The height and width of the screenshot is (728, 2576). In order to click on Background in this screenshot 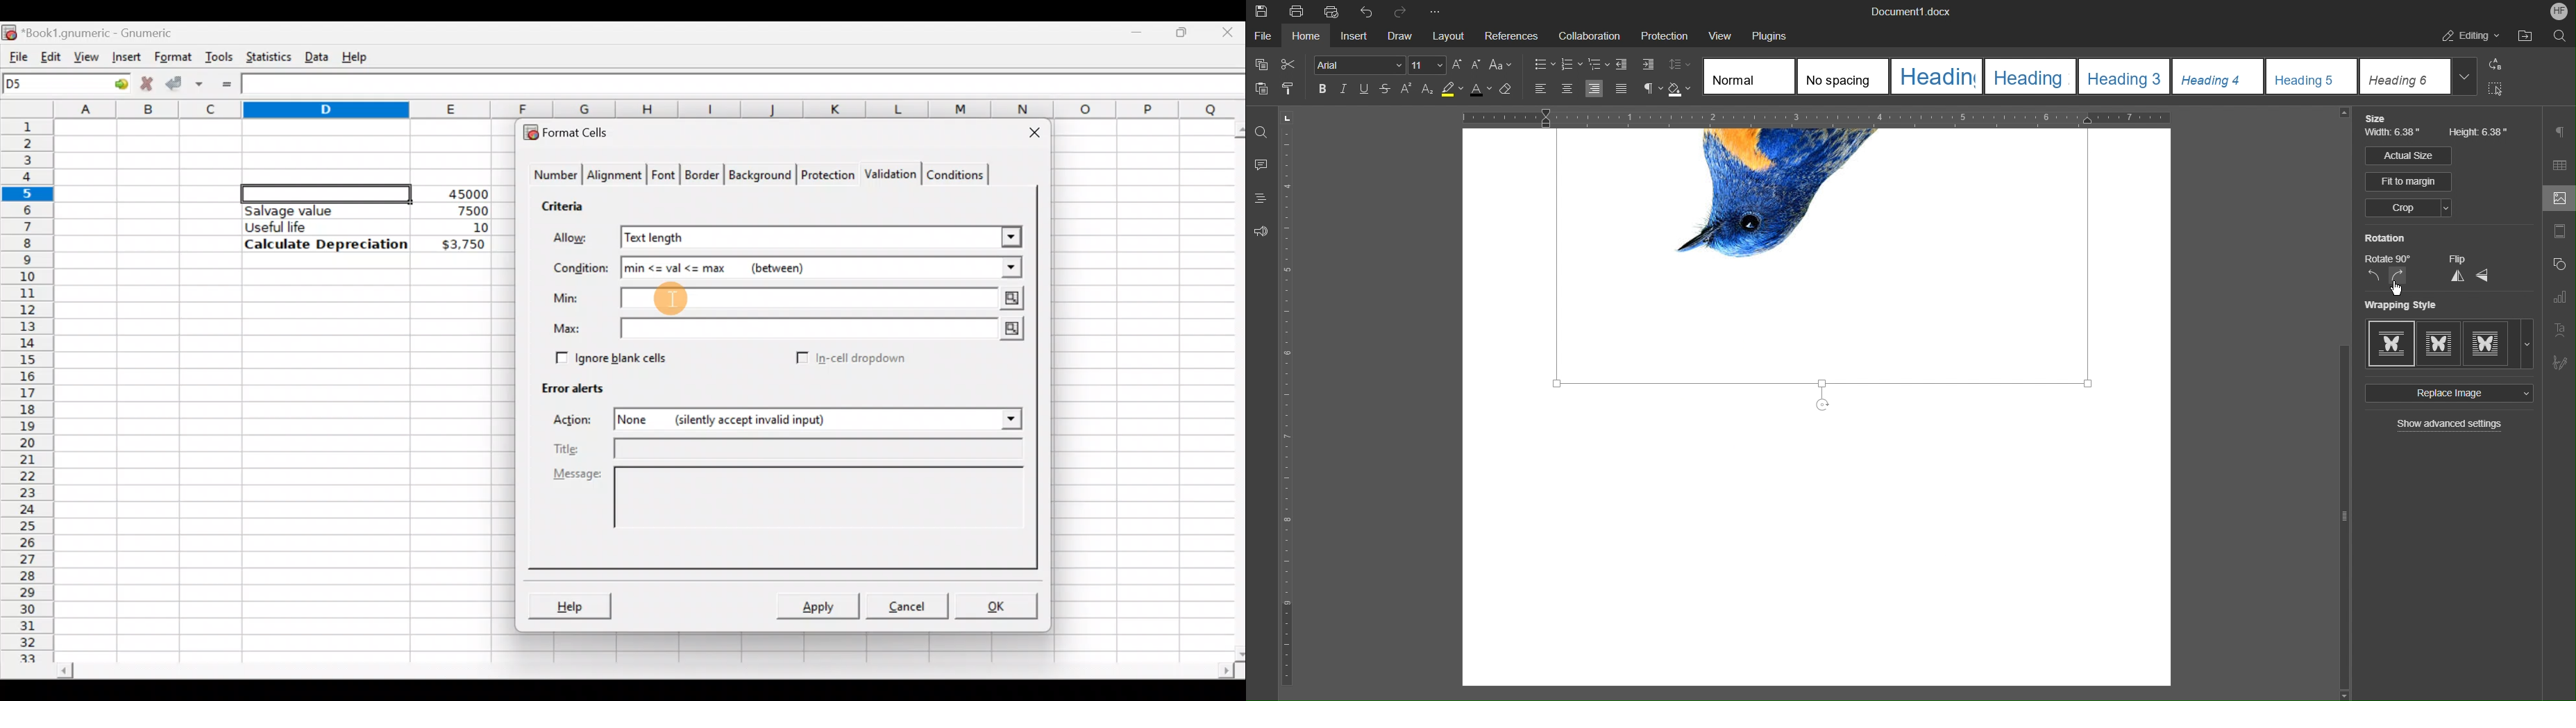, I will do `click(760, 174)`.